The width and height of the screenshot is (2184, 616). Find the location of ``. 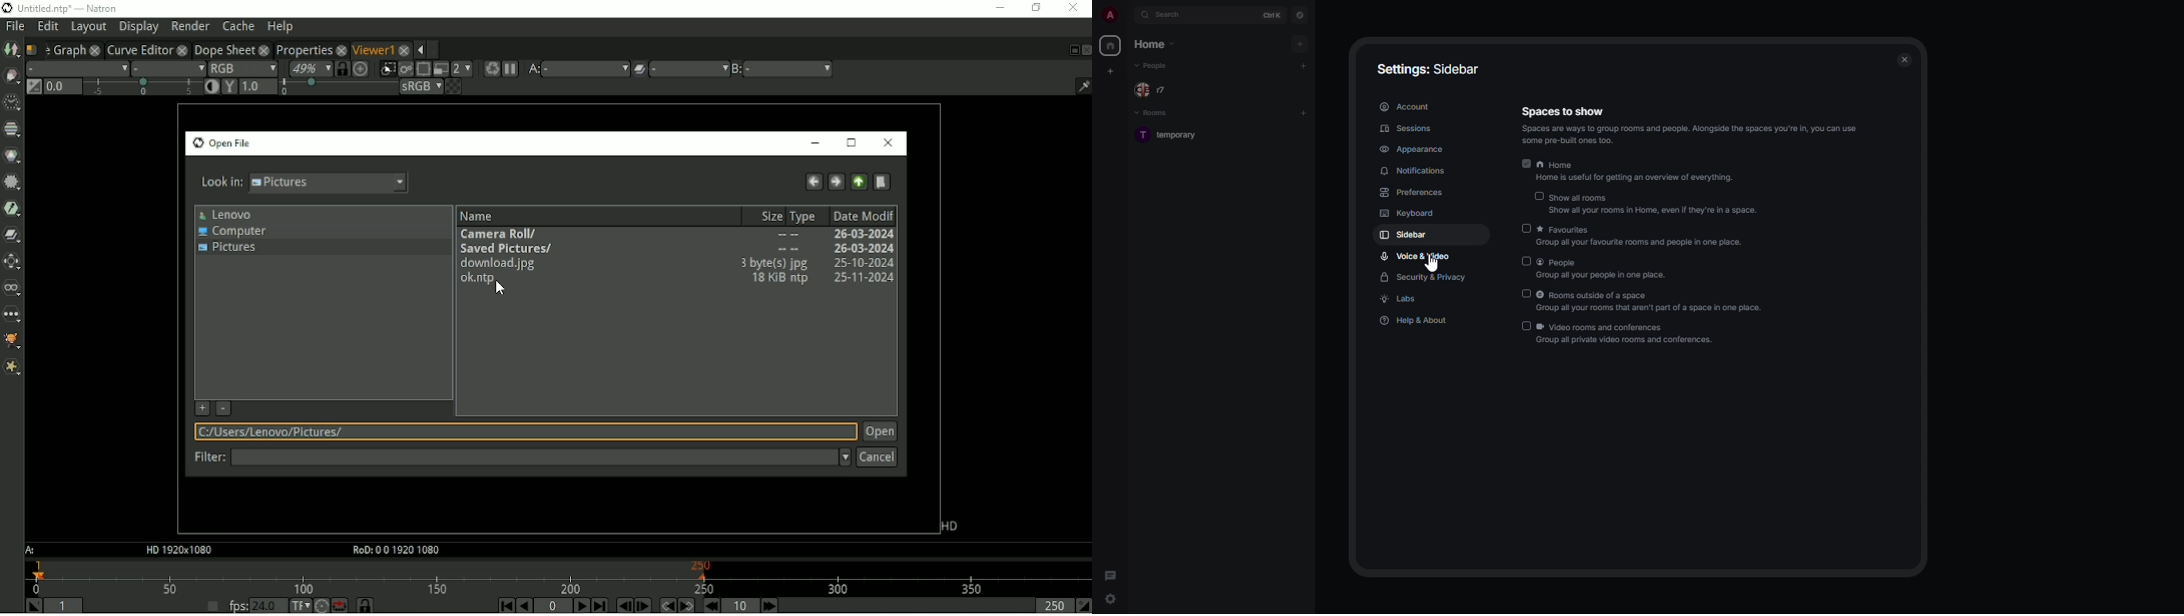

 is located at coordinates (1537, 196).